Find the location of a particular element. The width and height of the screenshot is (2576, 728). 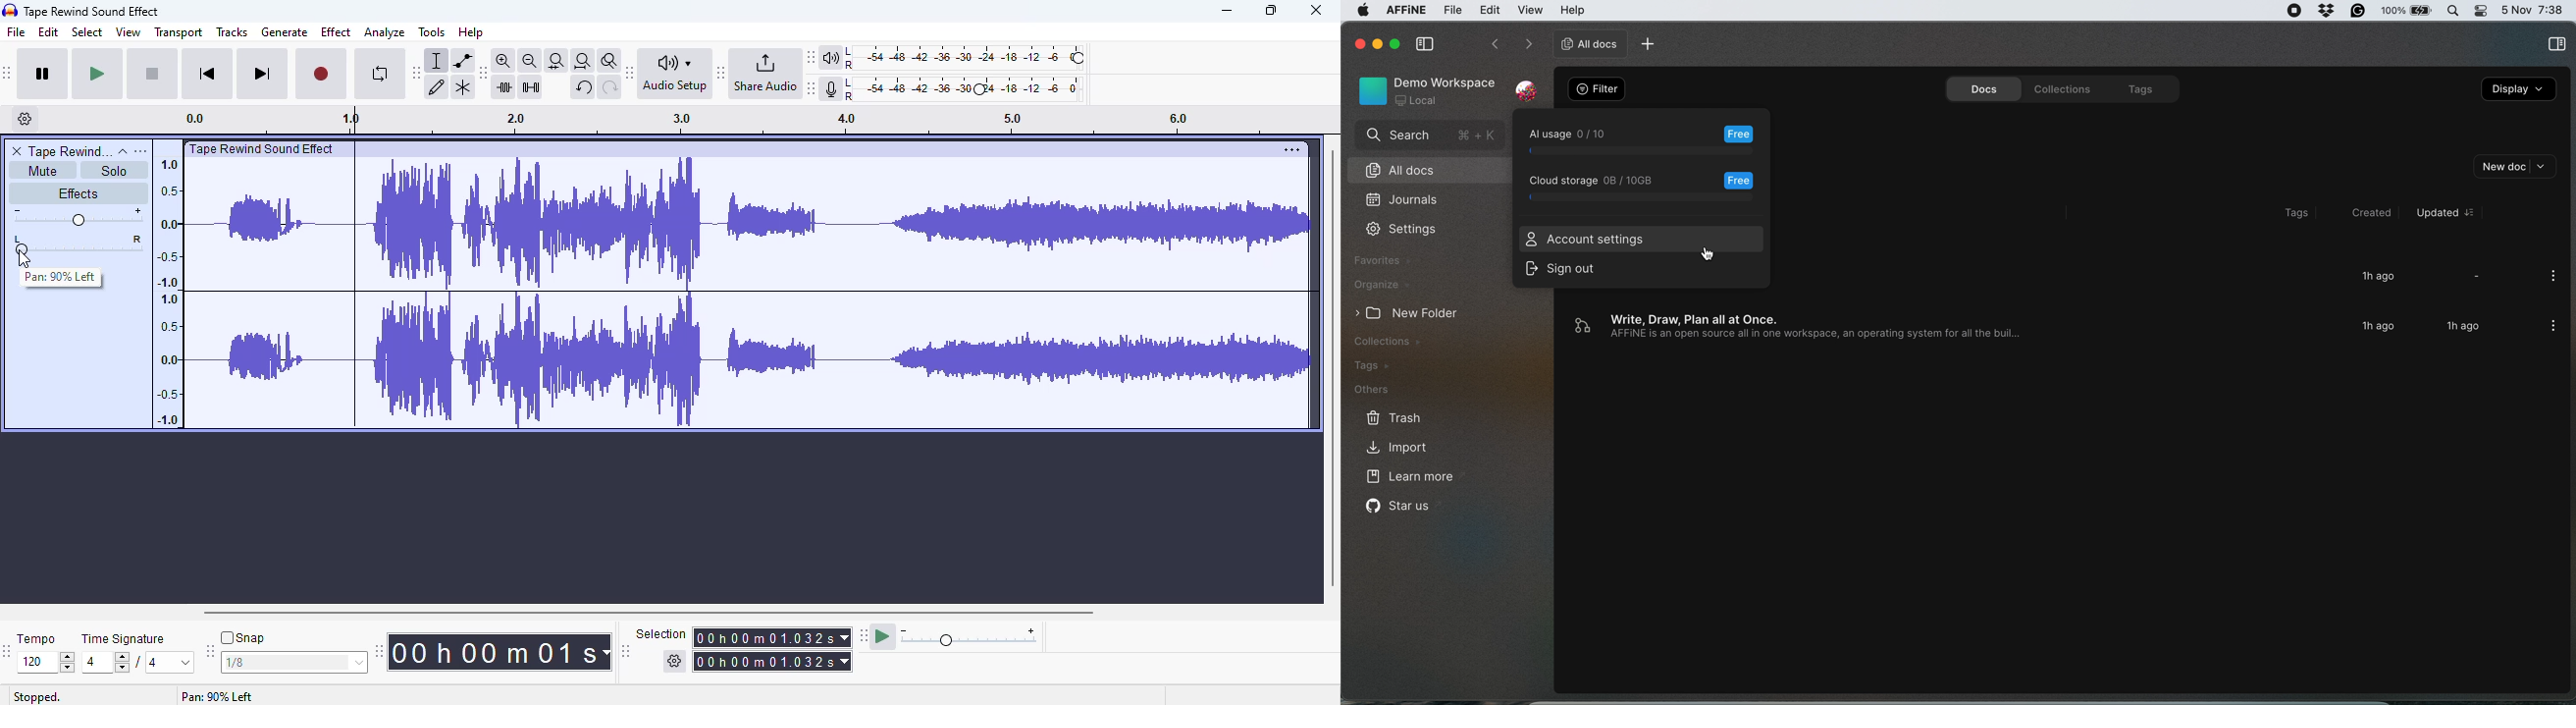

transport is located at coordinates (179, 32).